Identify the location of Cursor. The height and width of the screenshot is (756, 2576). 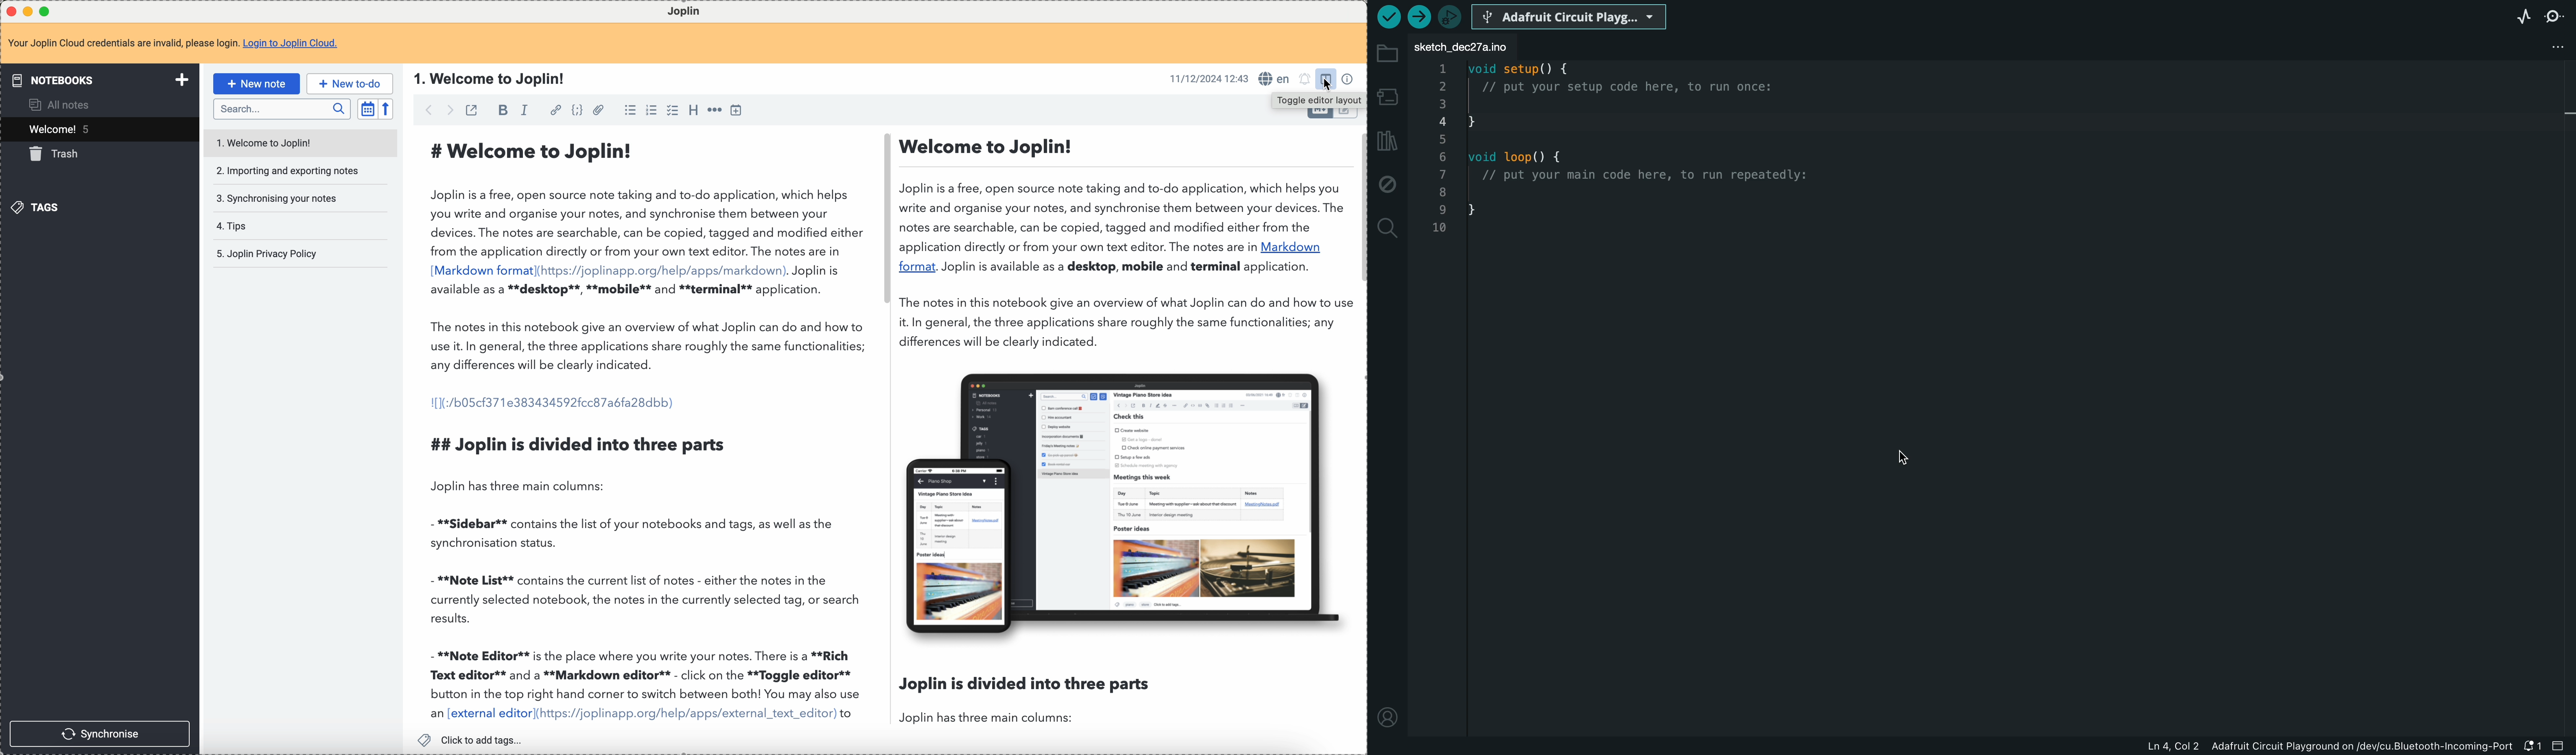
(1327, 84).